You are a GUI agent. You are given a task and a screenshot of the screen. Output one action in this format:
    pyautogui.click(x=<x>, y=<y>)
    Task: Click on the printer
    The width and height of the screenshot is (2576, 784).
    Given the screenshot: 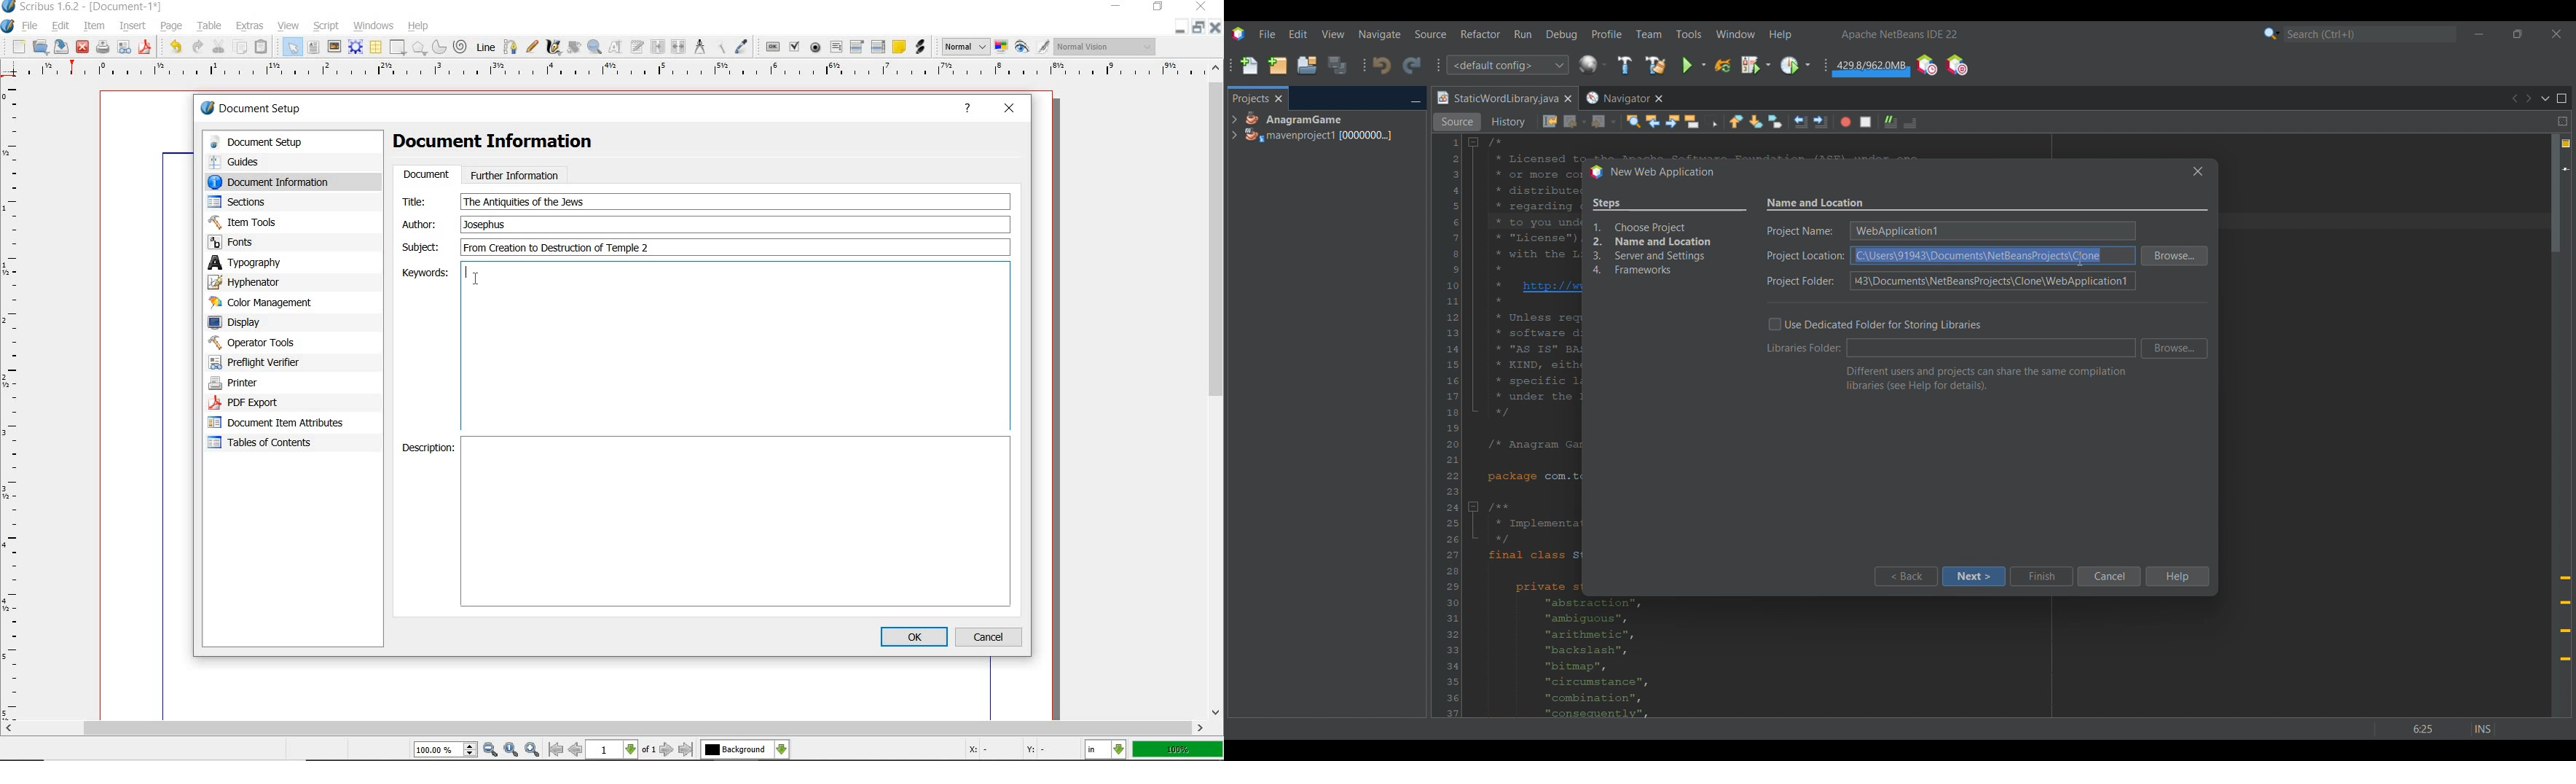 What is the action you would take?
    pyautogui.click(x=268, y=383)
    